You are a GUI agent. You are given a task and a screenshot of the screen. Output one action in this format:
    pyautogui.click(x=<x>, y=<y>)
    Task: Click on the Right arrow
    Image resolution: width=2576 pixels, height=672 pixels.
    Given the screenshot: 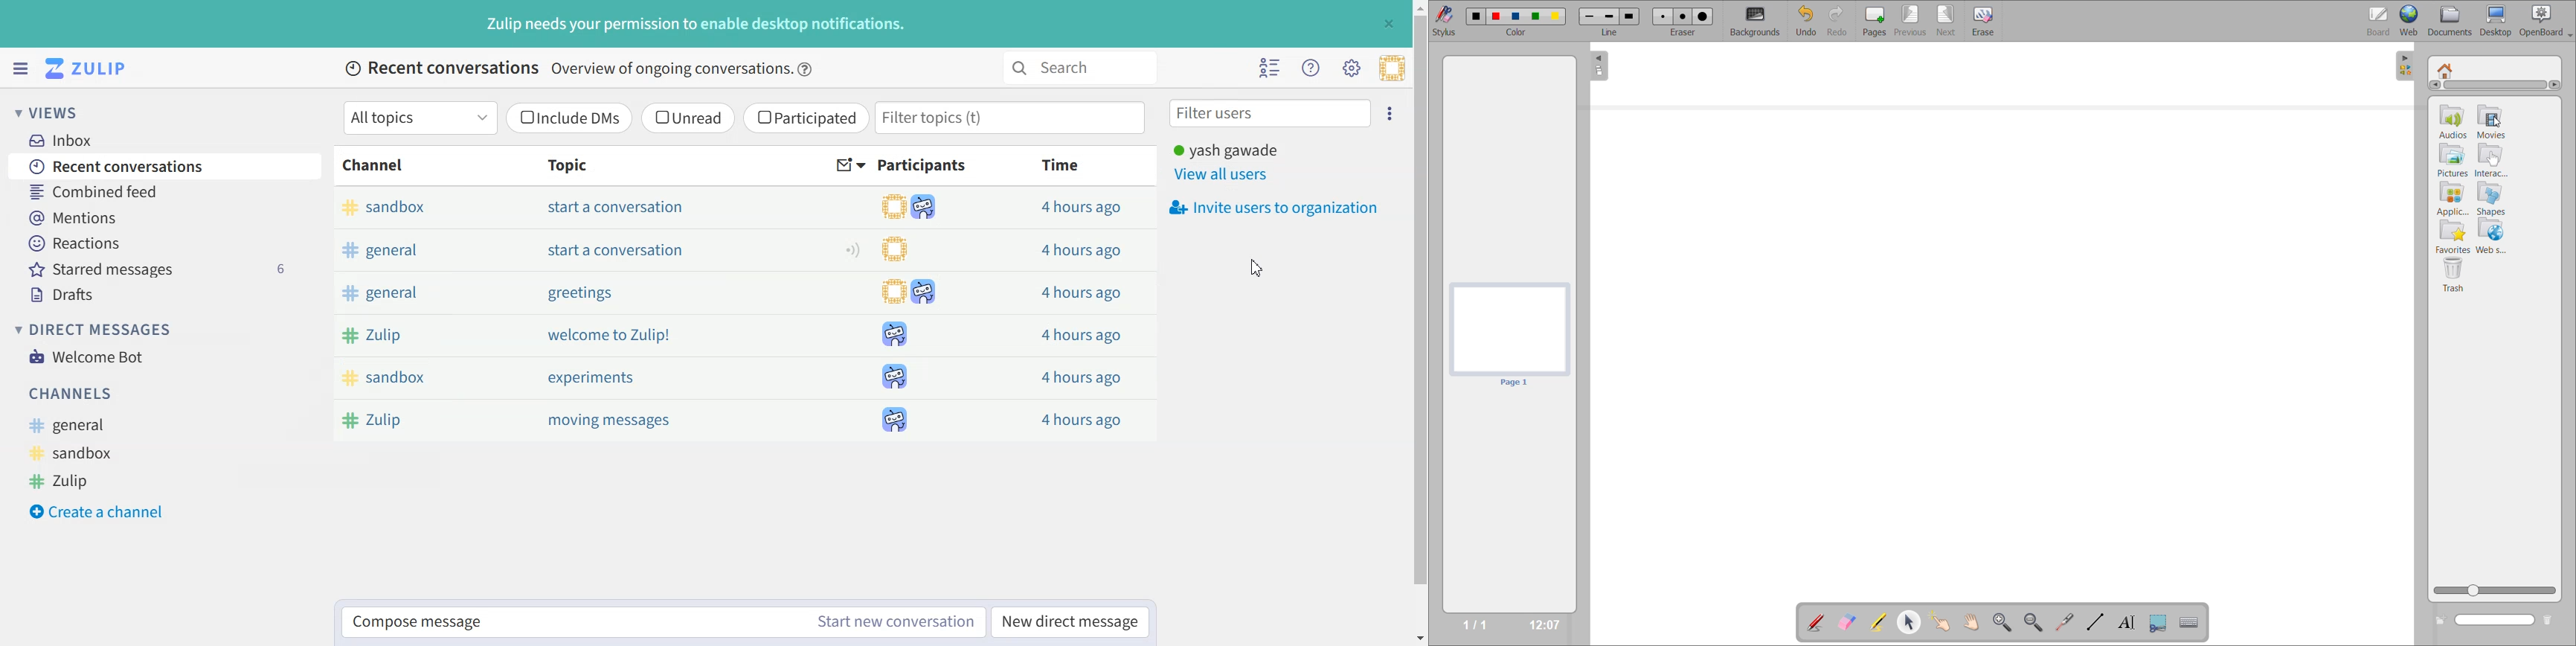 What is the action you would take?
    pyautogui.click(x=2557, y=84)
    